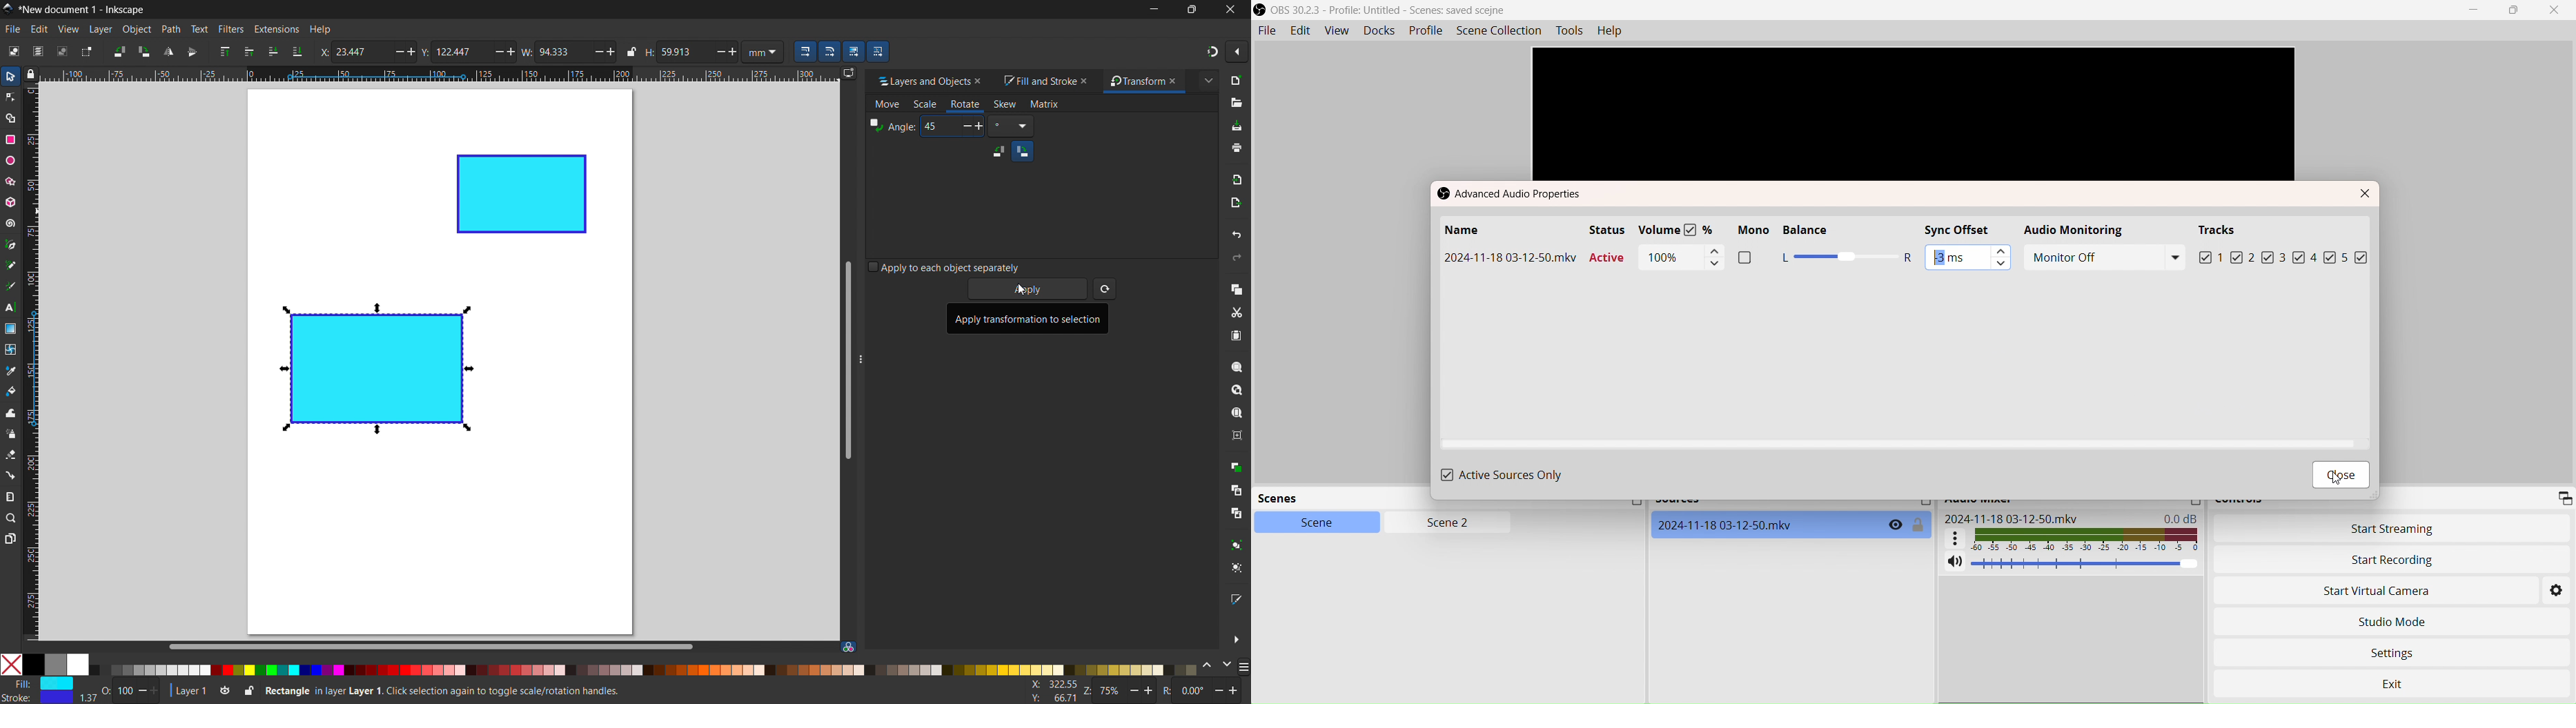 The image size is (2576, 728). What do you see at coordinates (2517, 10) in the screenshot?
I see `Box` at bounding box center [2517, 10].